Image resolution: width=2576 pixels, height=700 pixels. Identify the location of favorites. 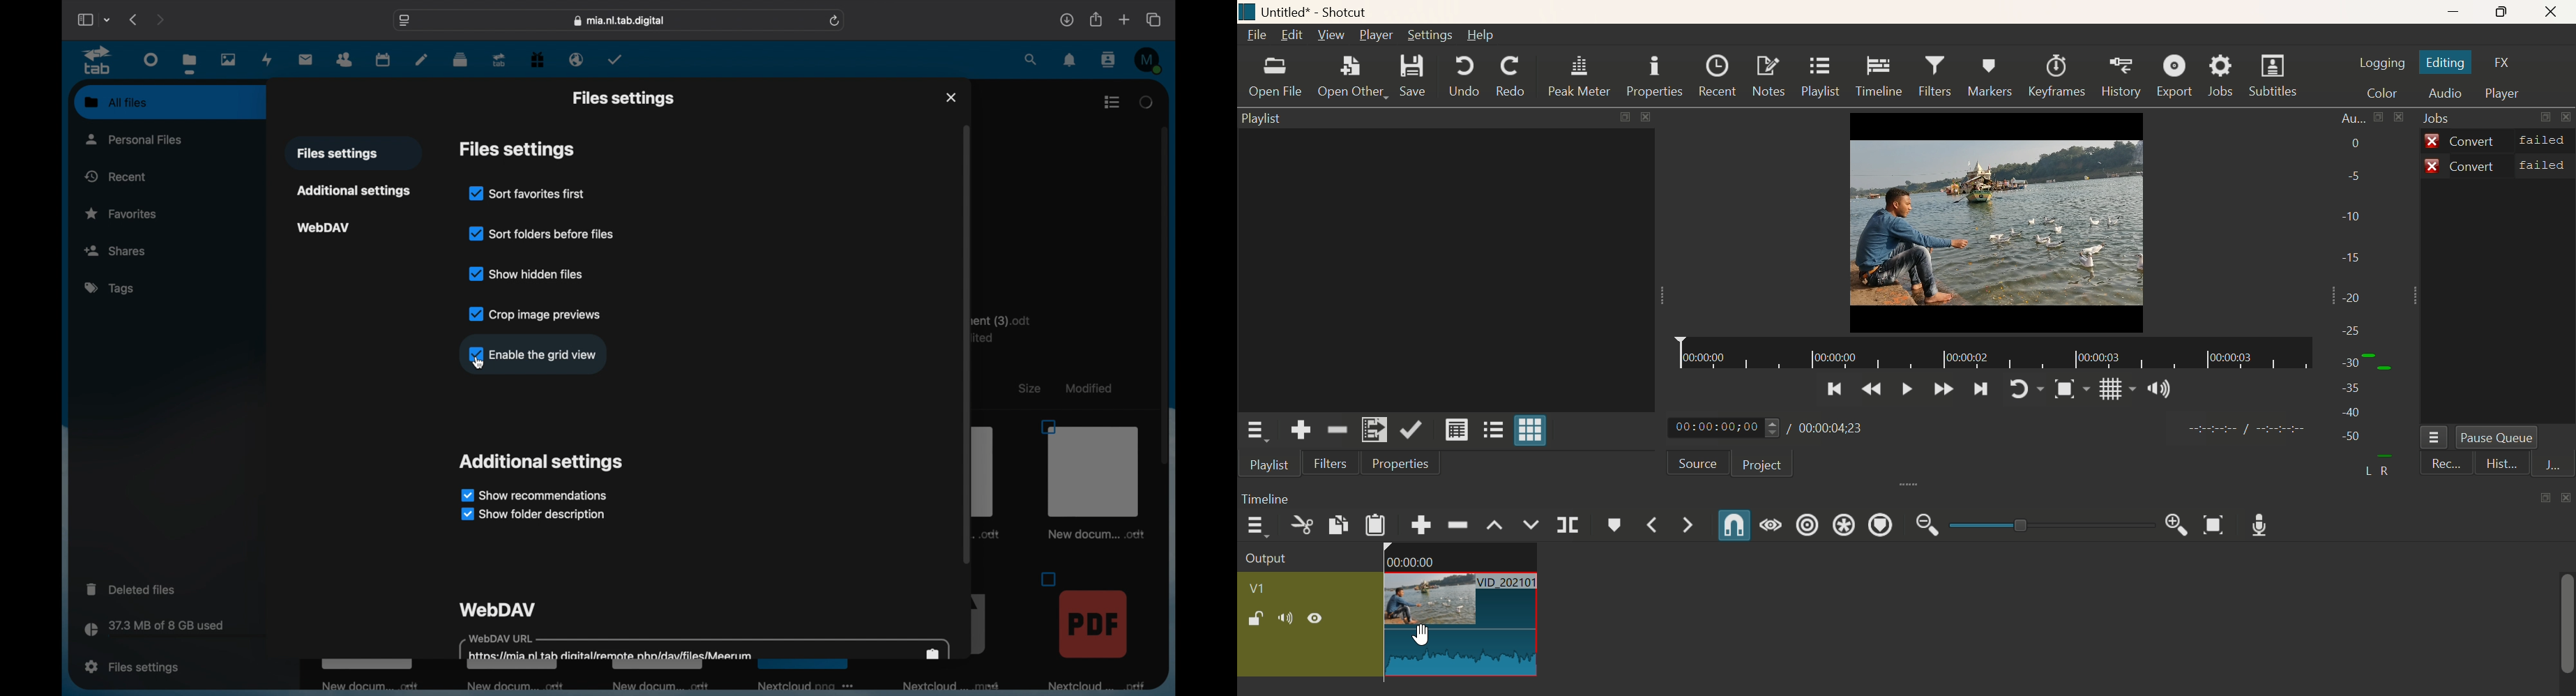
(122, 214).